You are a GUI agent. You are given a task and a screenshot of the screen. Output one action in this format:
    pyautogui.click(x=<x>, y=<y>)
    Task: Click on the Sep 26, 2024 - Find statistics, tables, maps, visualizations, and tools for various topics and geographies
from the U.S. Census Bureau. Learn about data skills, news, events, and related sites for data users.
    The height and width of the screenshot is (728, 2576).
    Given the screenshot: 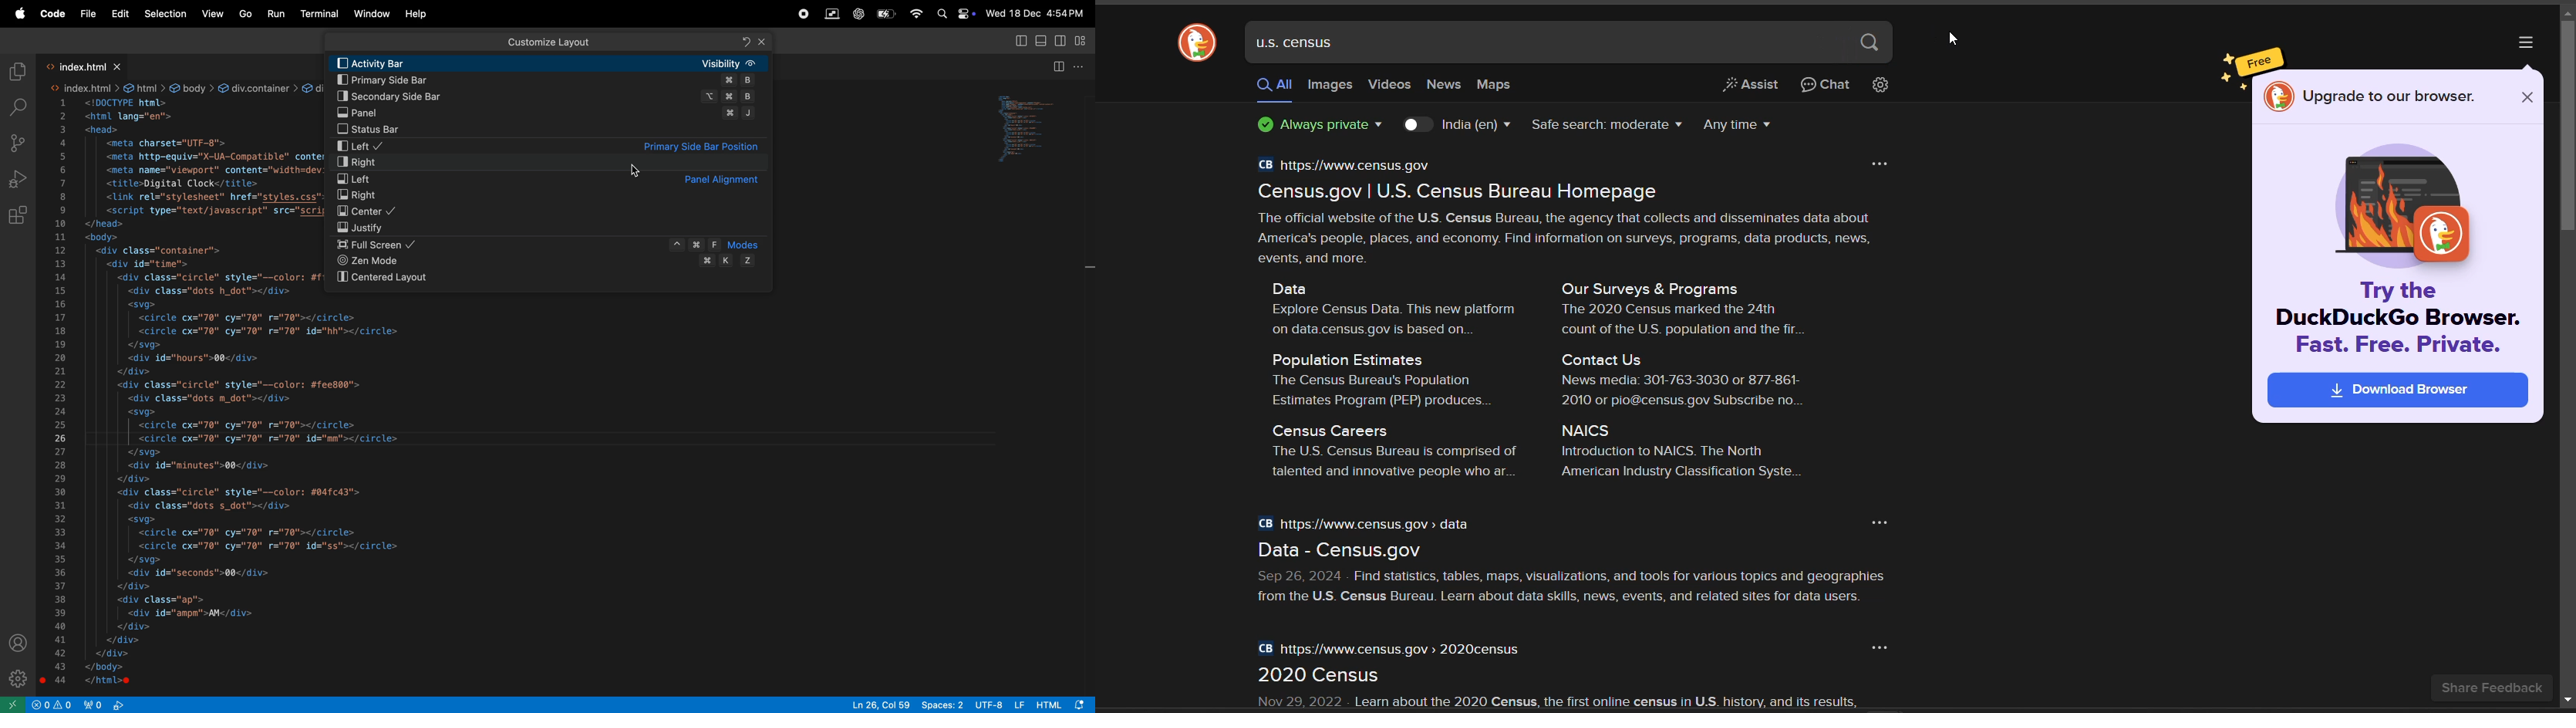 What is the action you would take?
    pyautogui.click(x=1566, y=585)
    